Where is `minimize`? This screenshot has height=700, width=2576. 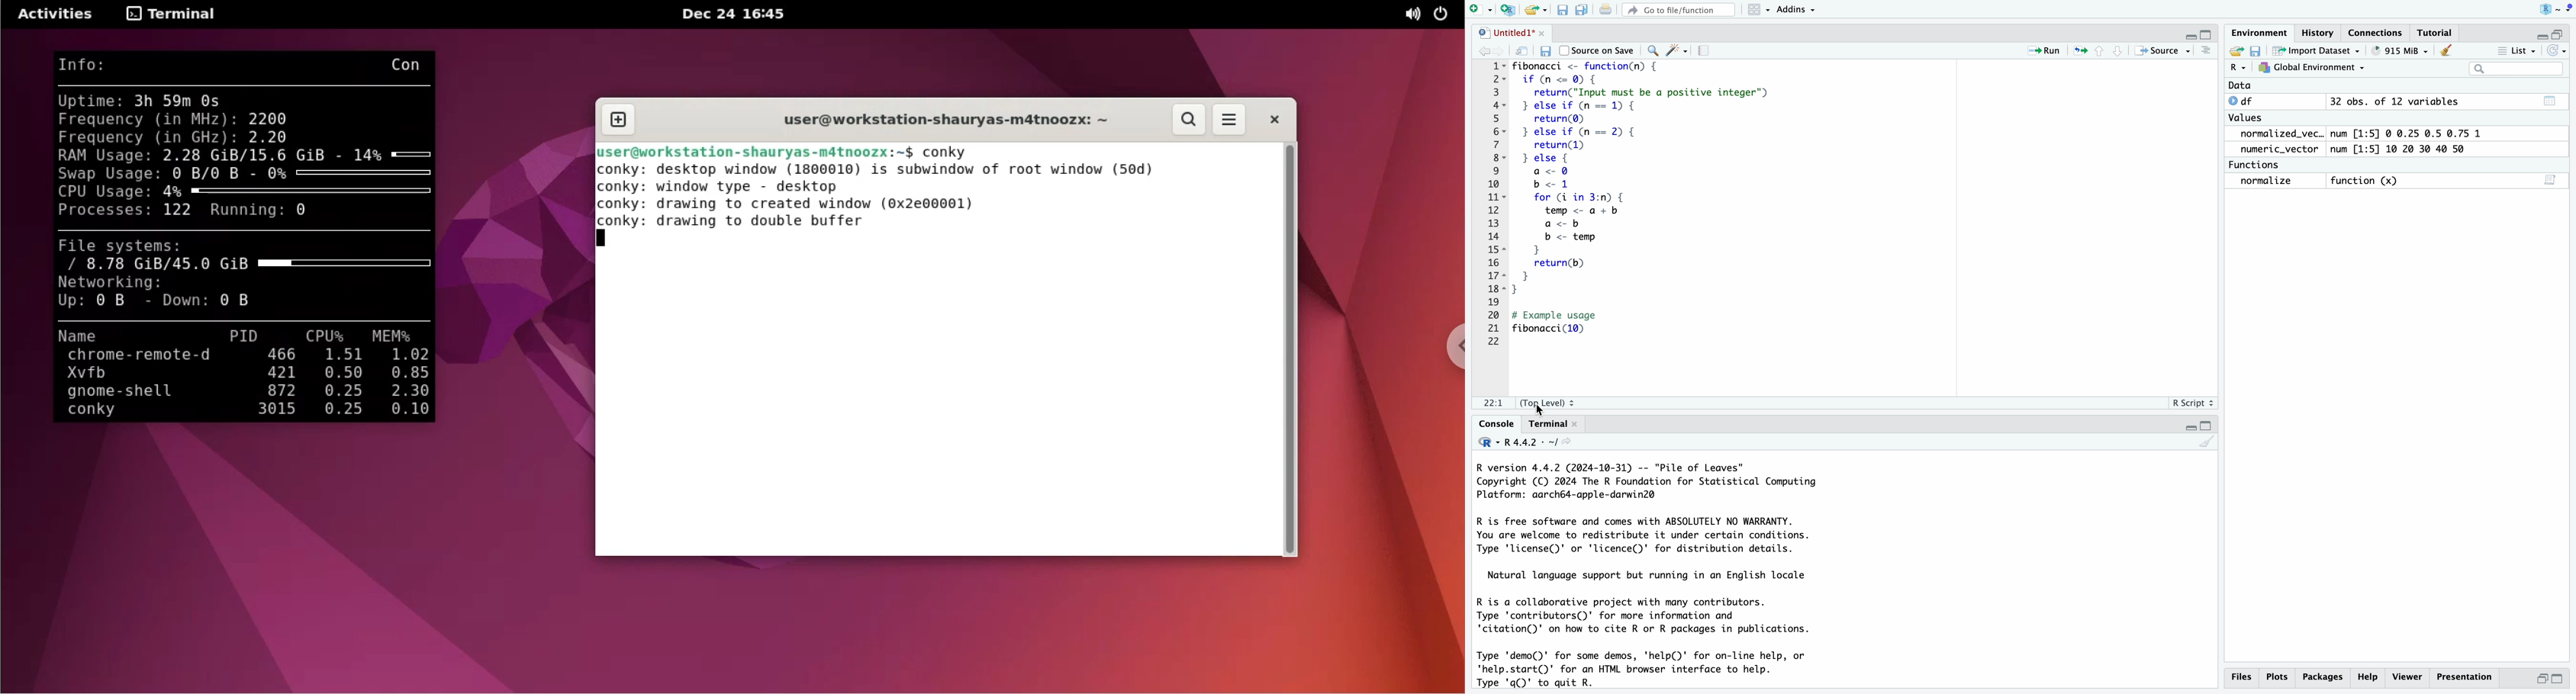 minimize is located at coordinates (2539, 33).